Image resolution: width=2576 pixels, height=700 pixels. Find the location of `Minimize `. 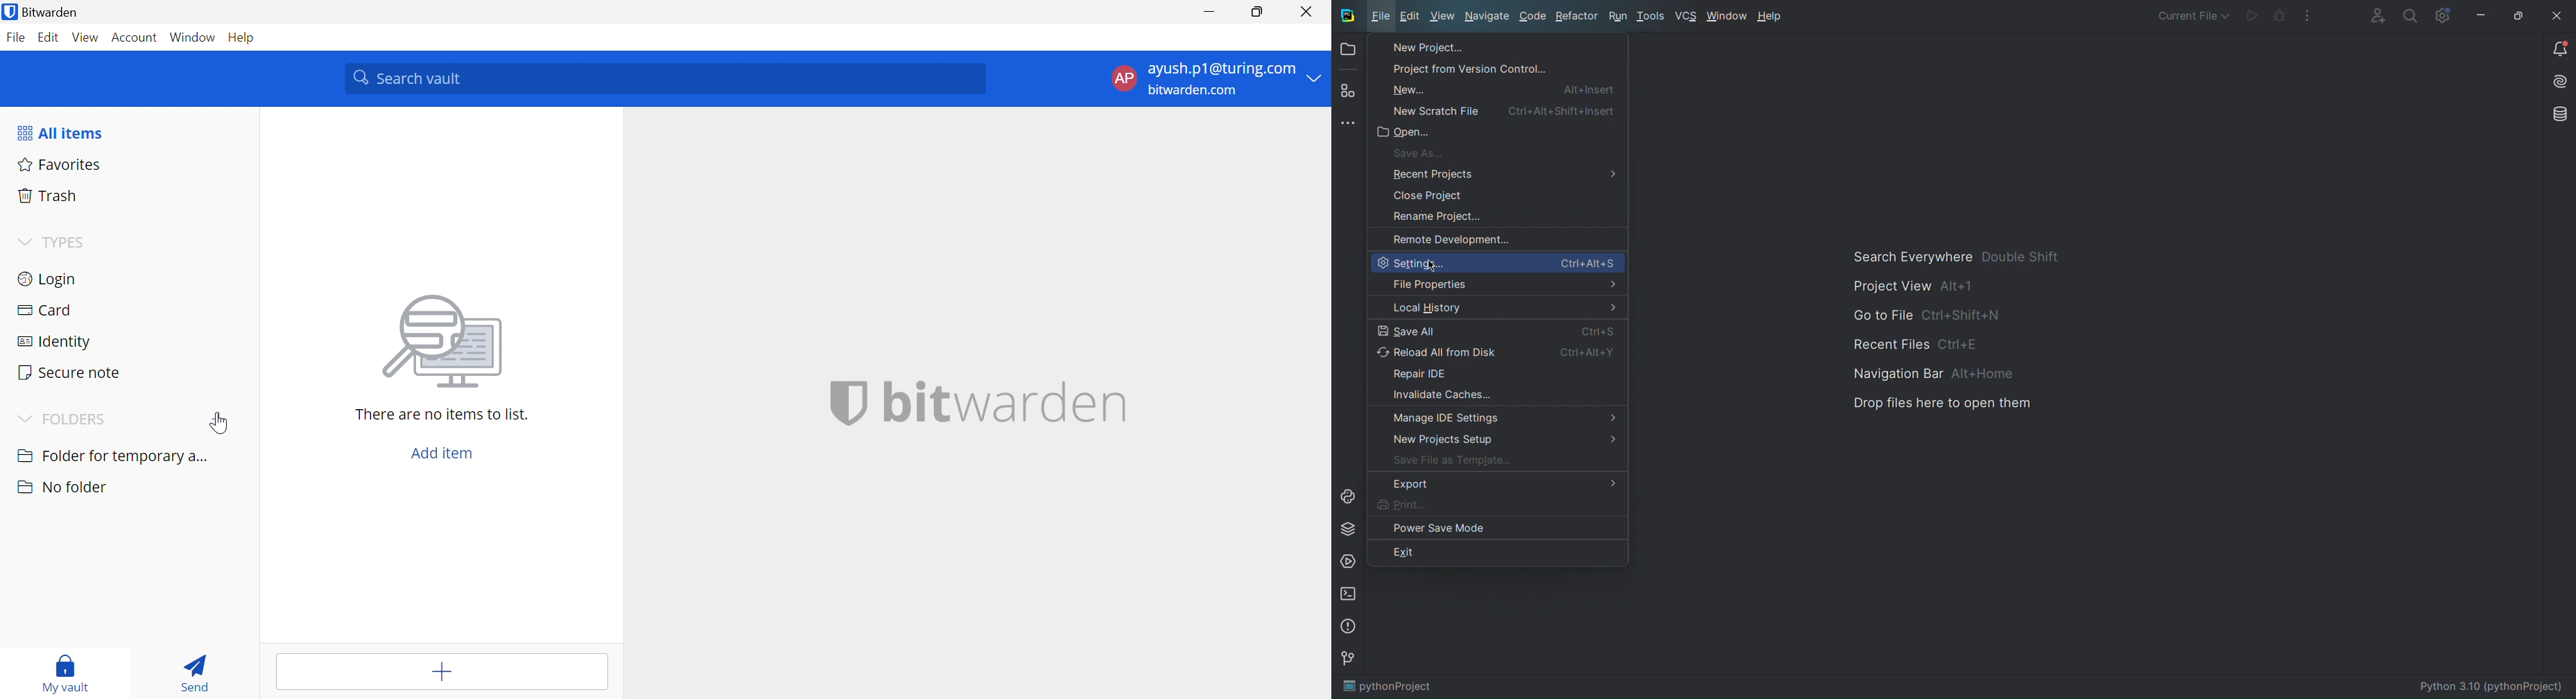

Minimize  is located at coordinates (2480, 16).